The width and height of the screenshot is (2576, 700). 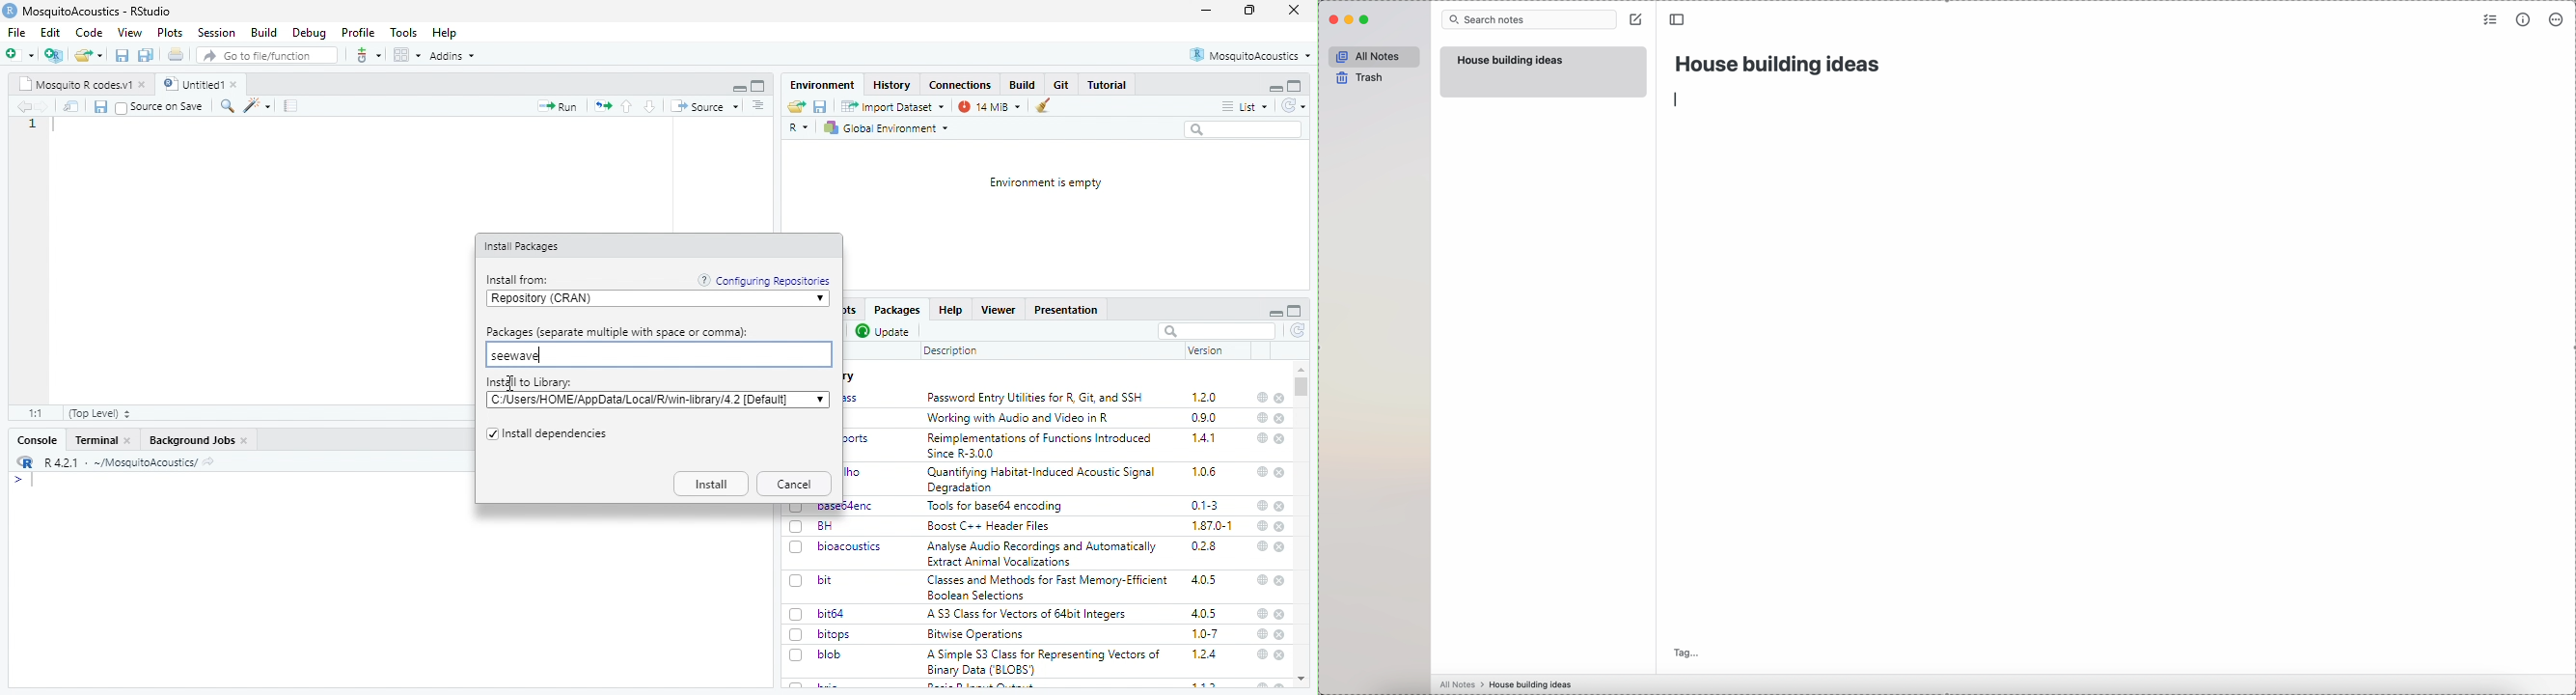 I want to click on History, so click(x=892, y=86).